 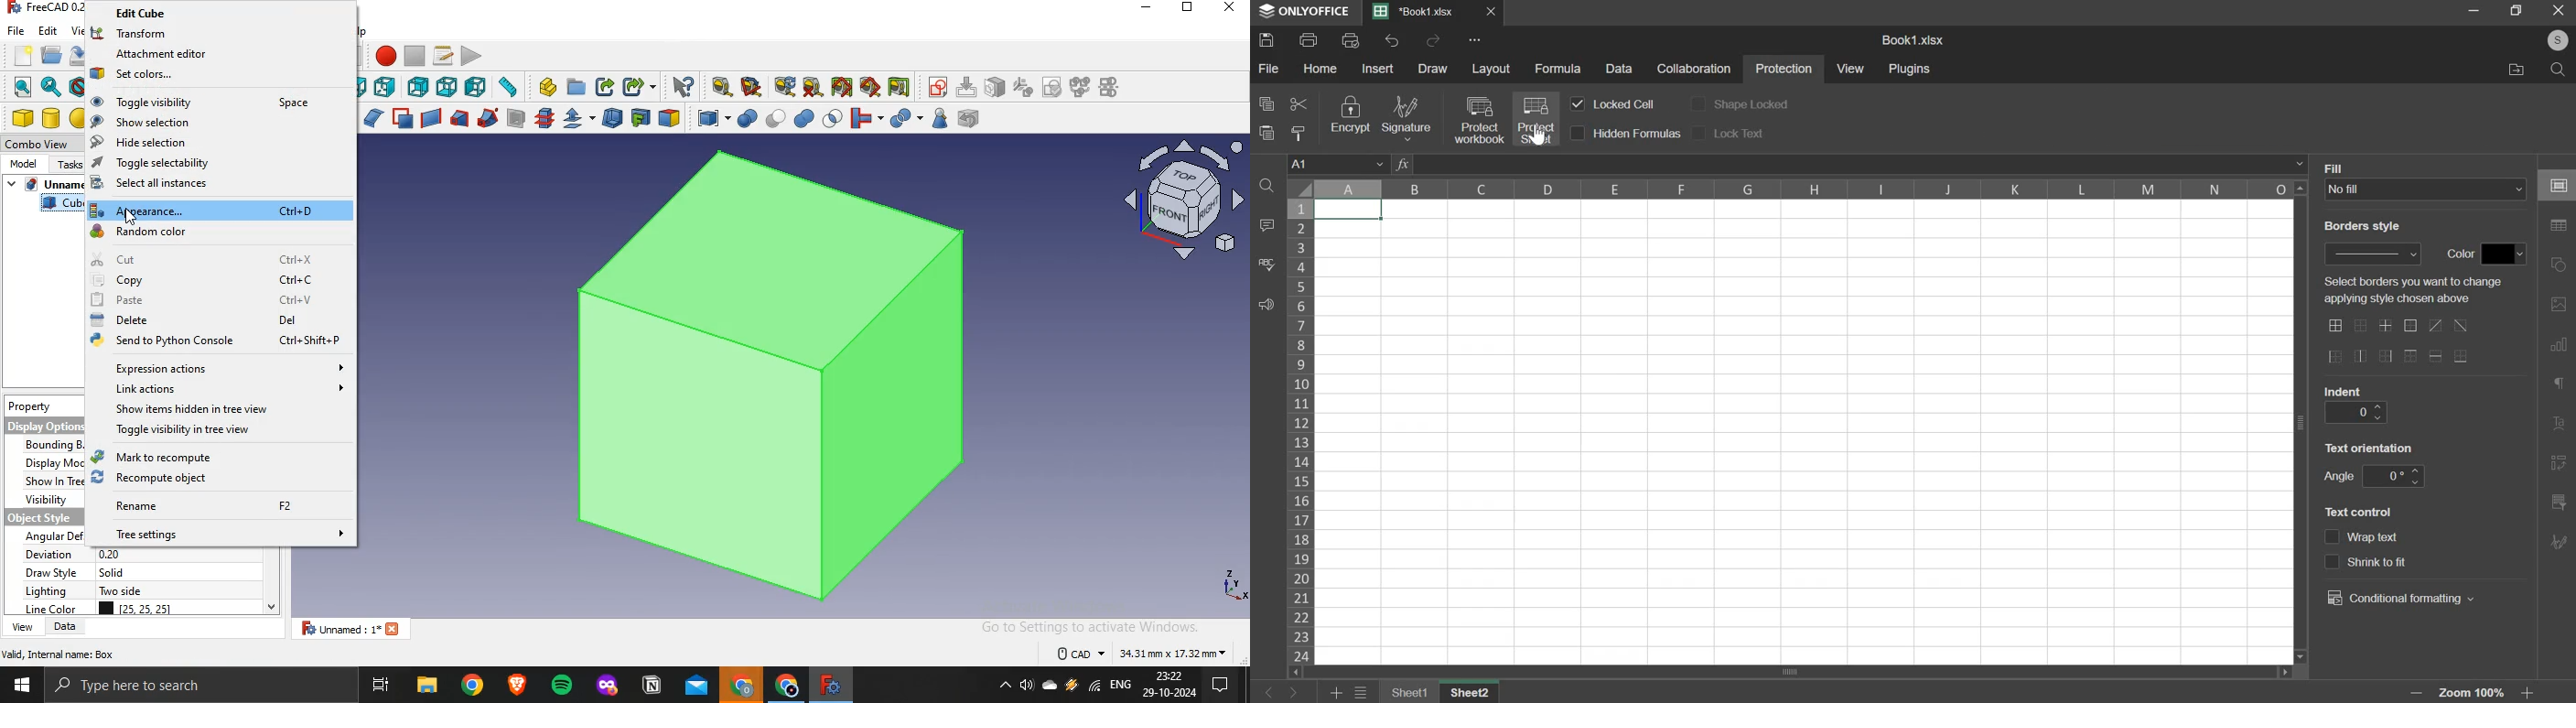 What do you see at coordinates (2337, 167) in the screenshot?
I see `Fill` at bounding box center [2337, 167].